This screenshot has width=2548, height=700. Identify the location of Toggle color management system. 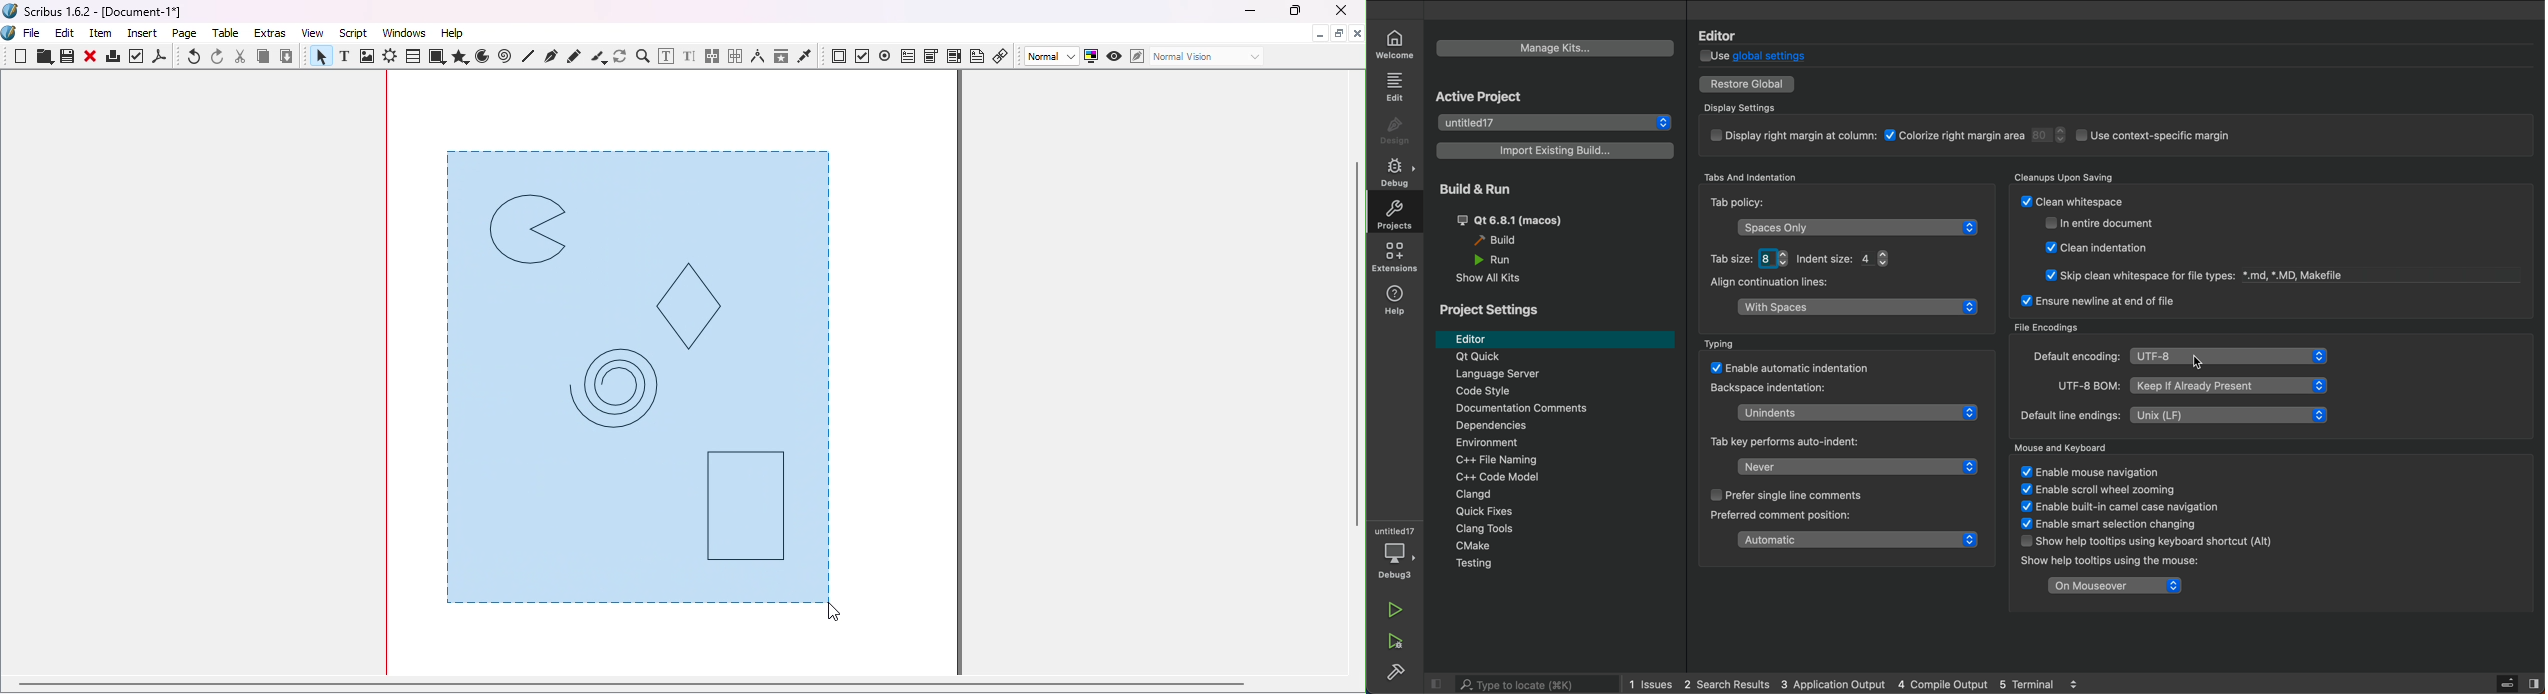
(1092, 55).